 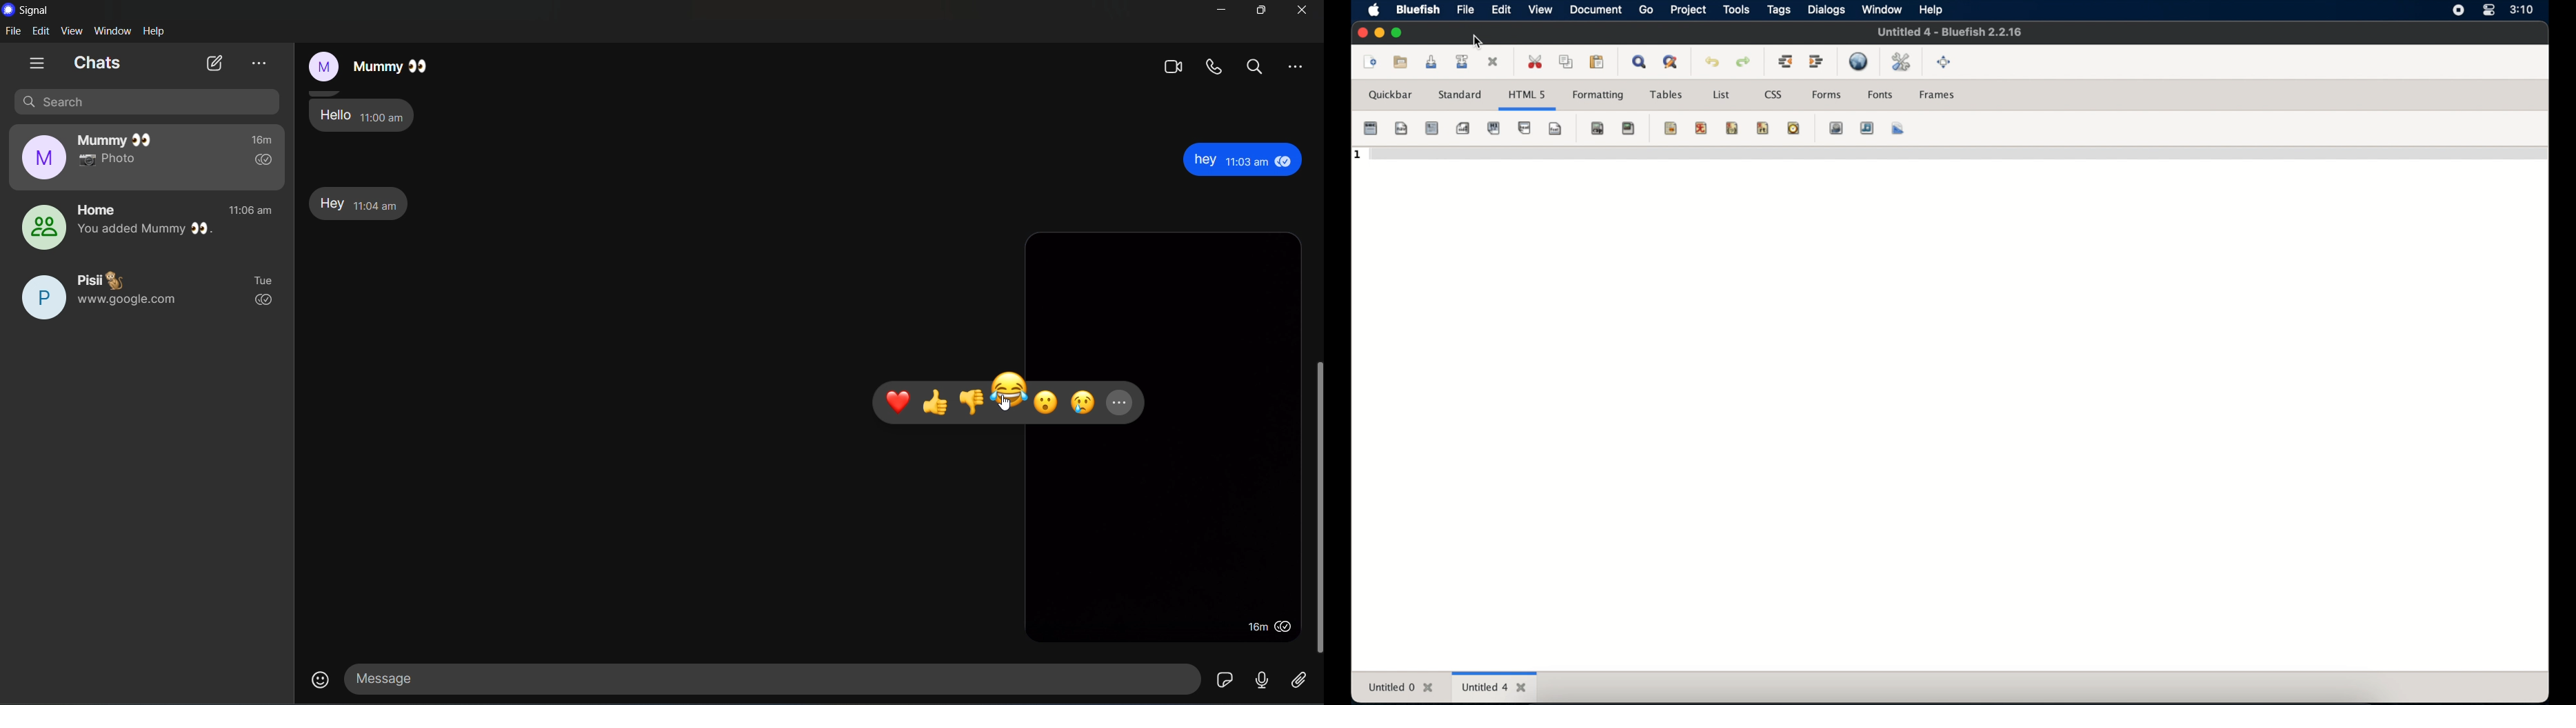 What do you see at coordinates (37, 63) in the screenshot?
I see `show tabs` at bounding box center [37, 63].